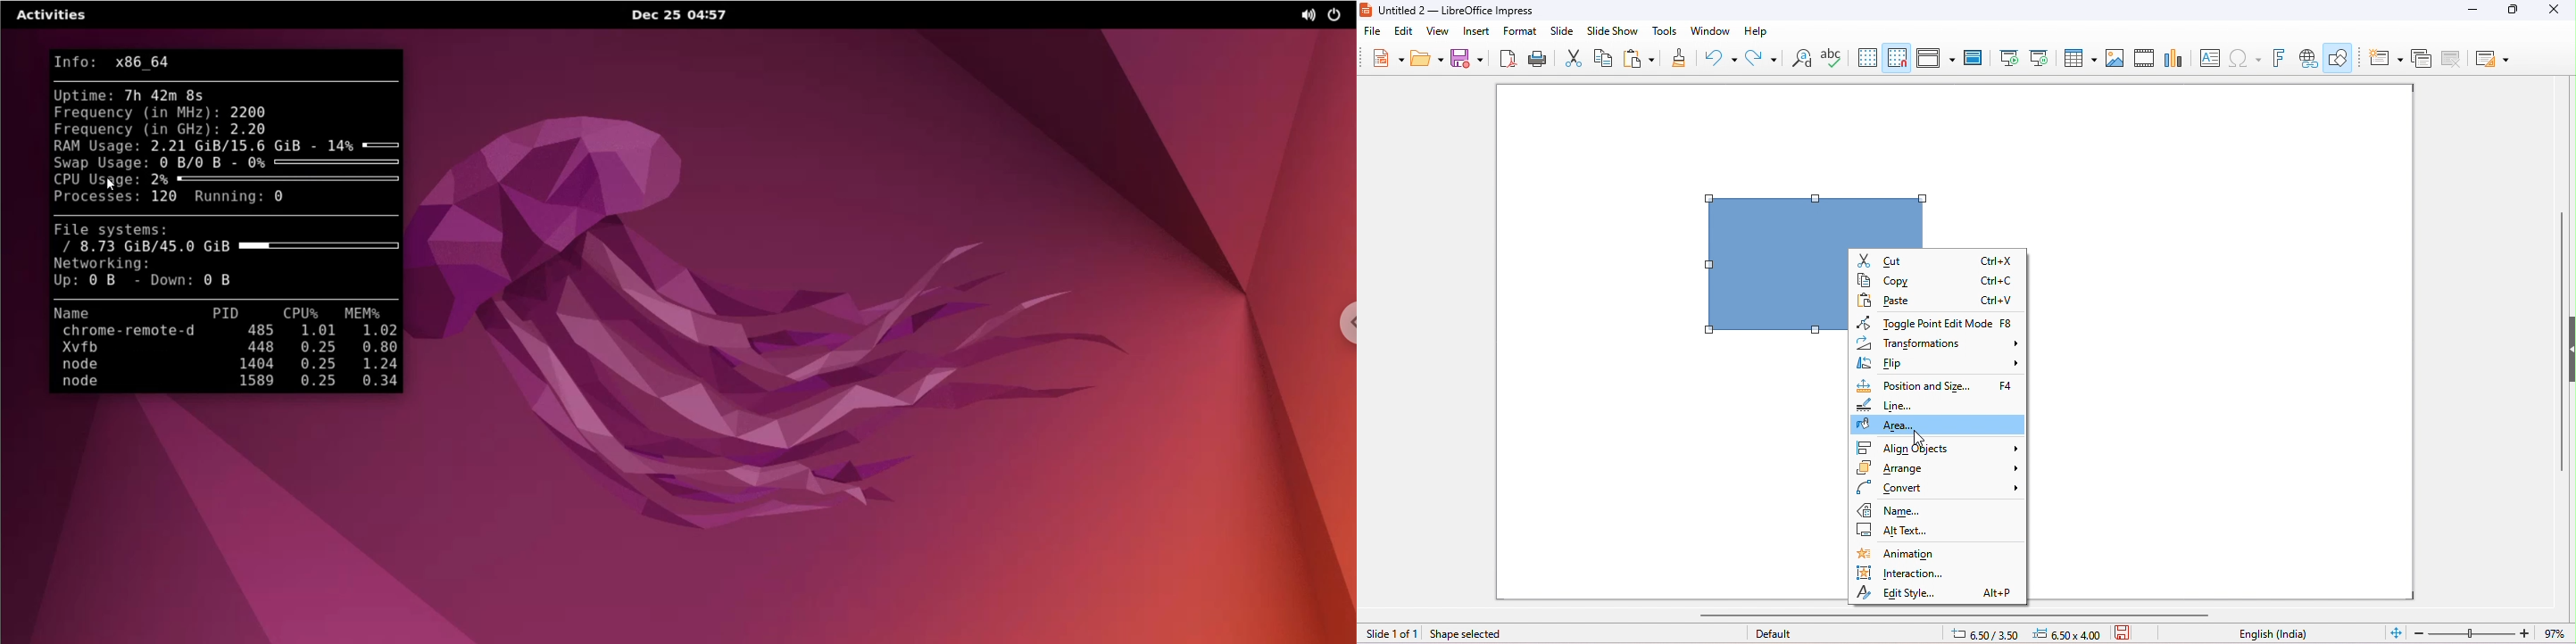 This screenshot has width=2576, height=644. What do you see at coordinates (2126, 632) in the screenshot?
I see `save` at bounding box center [2126, 632].